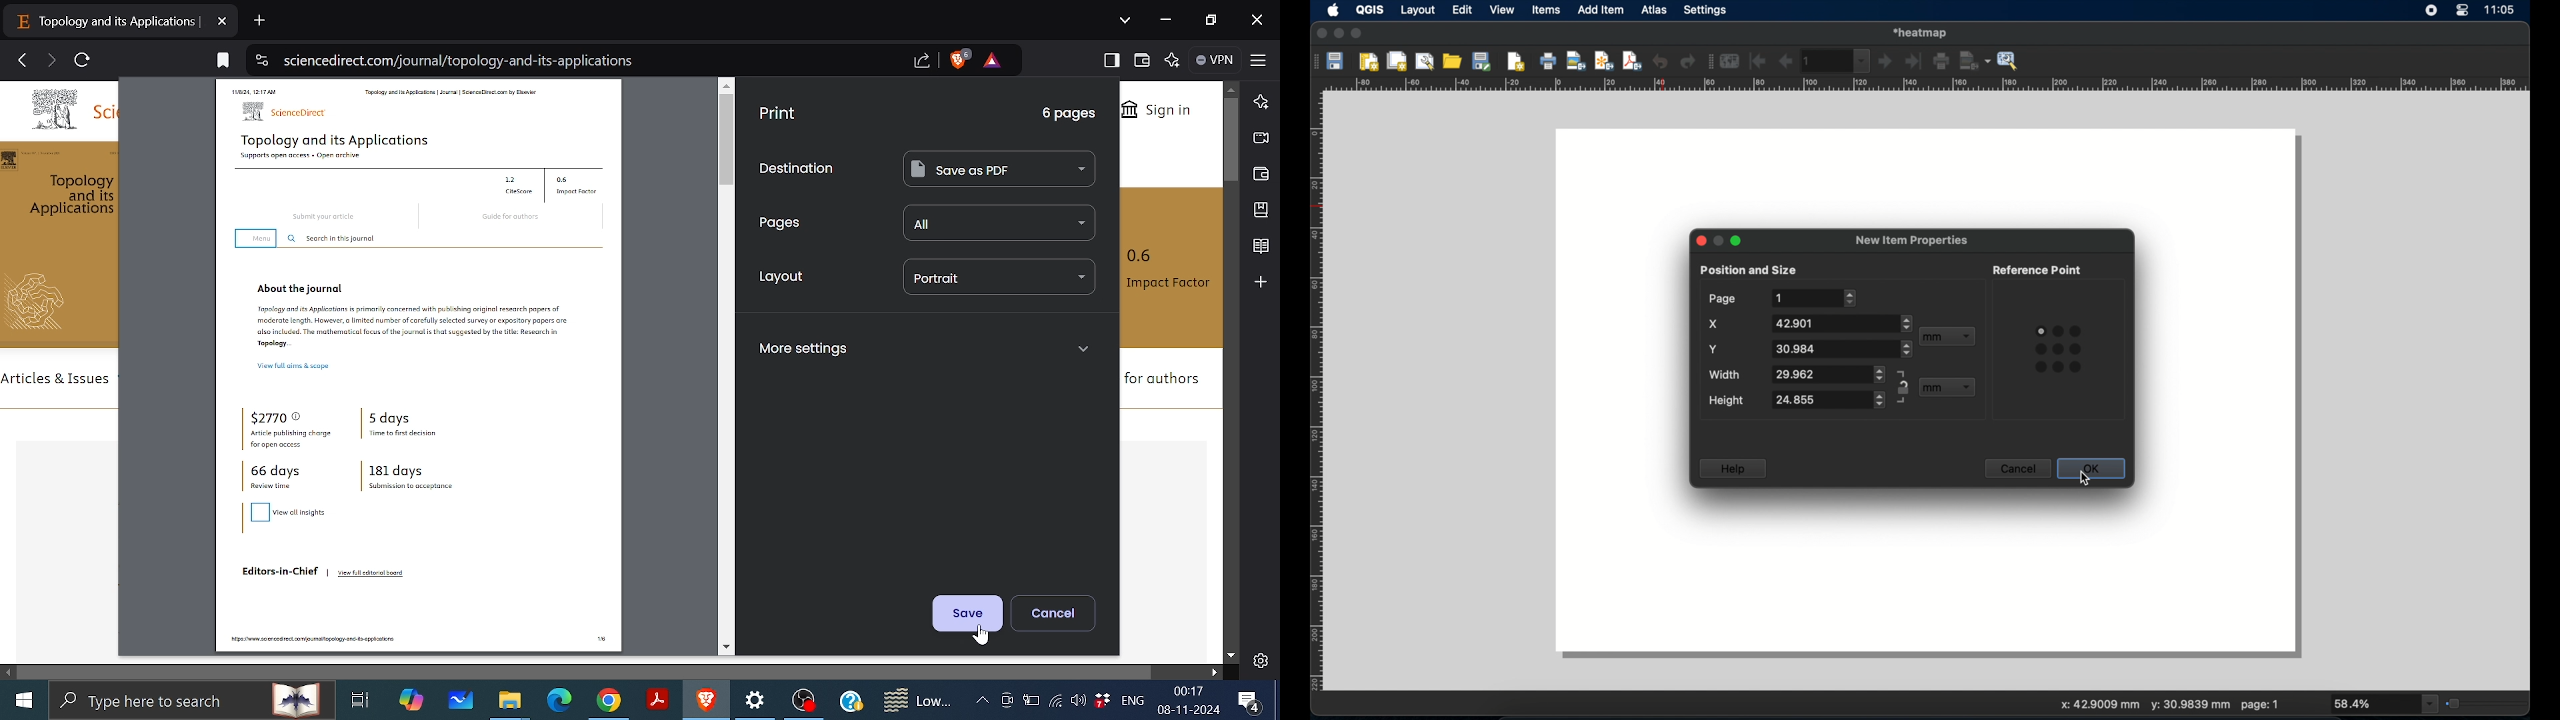  What do you see at coordinates (1718, 243) in the screenshot?
I see `inactive minimize button` at bounding box center [1718, 243].